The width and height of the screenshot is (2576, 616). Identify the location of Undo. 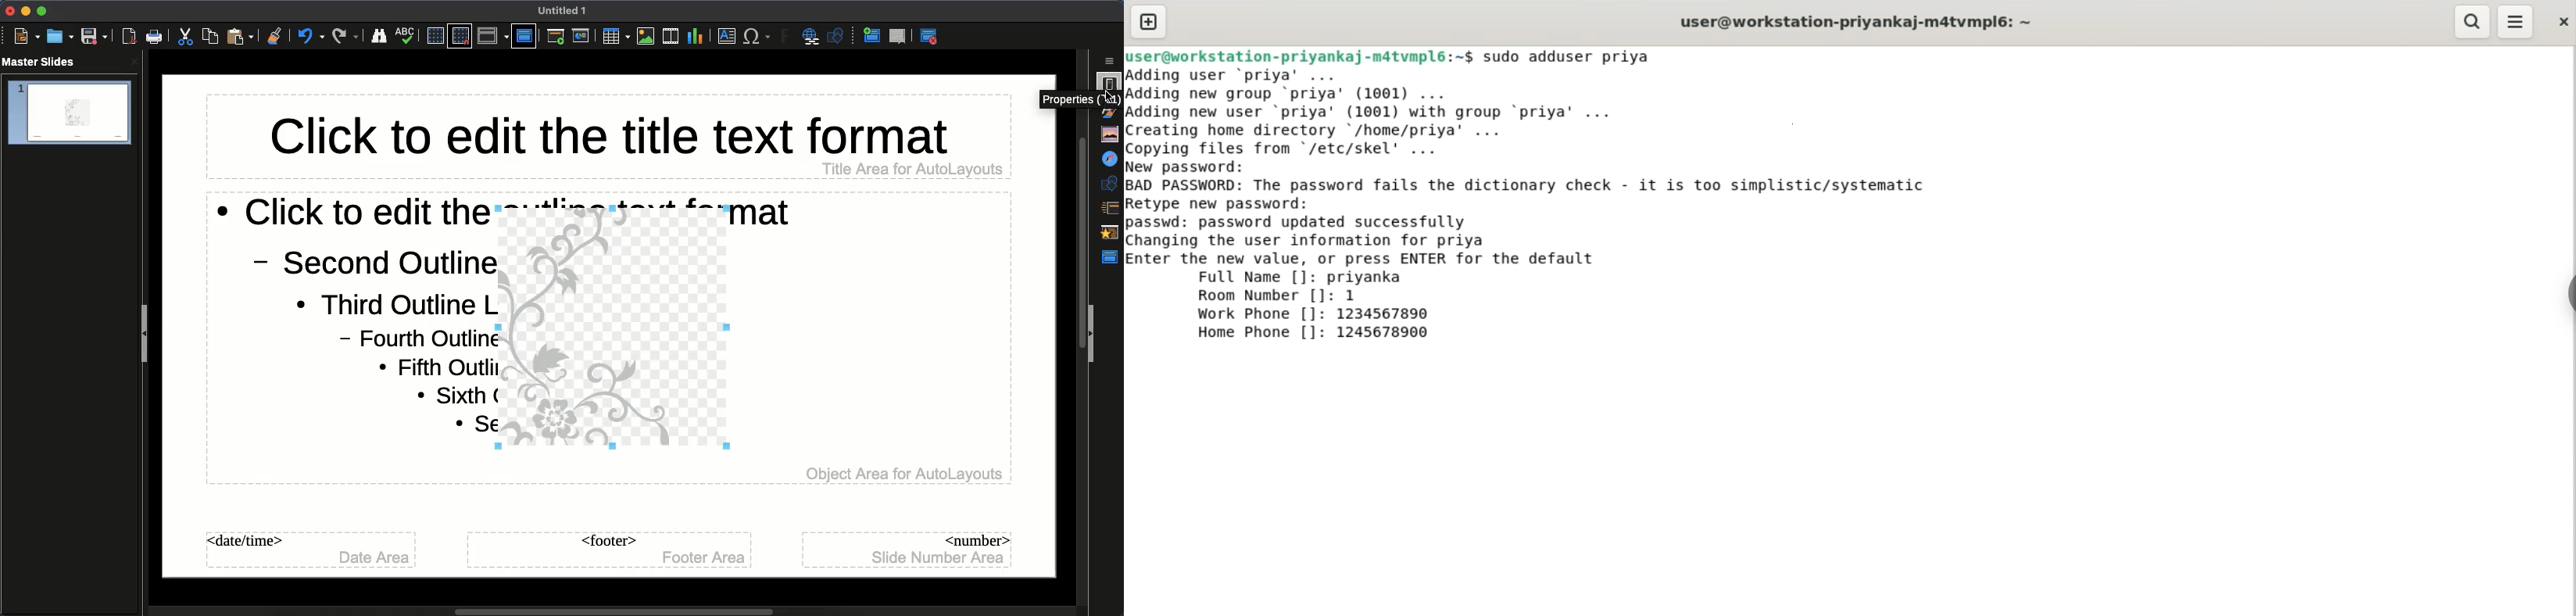
(310, 36).